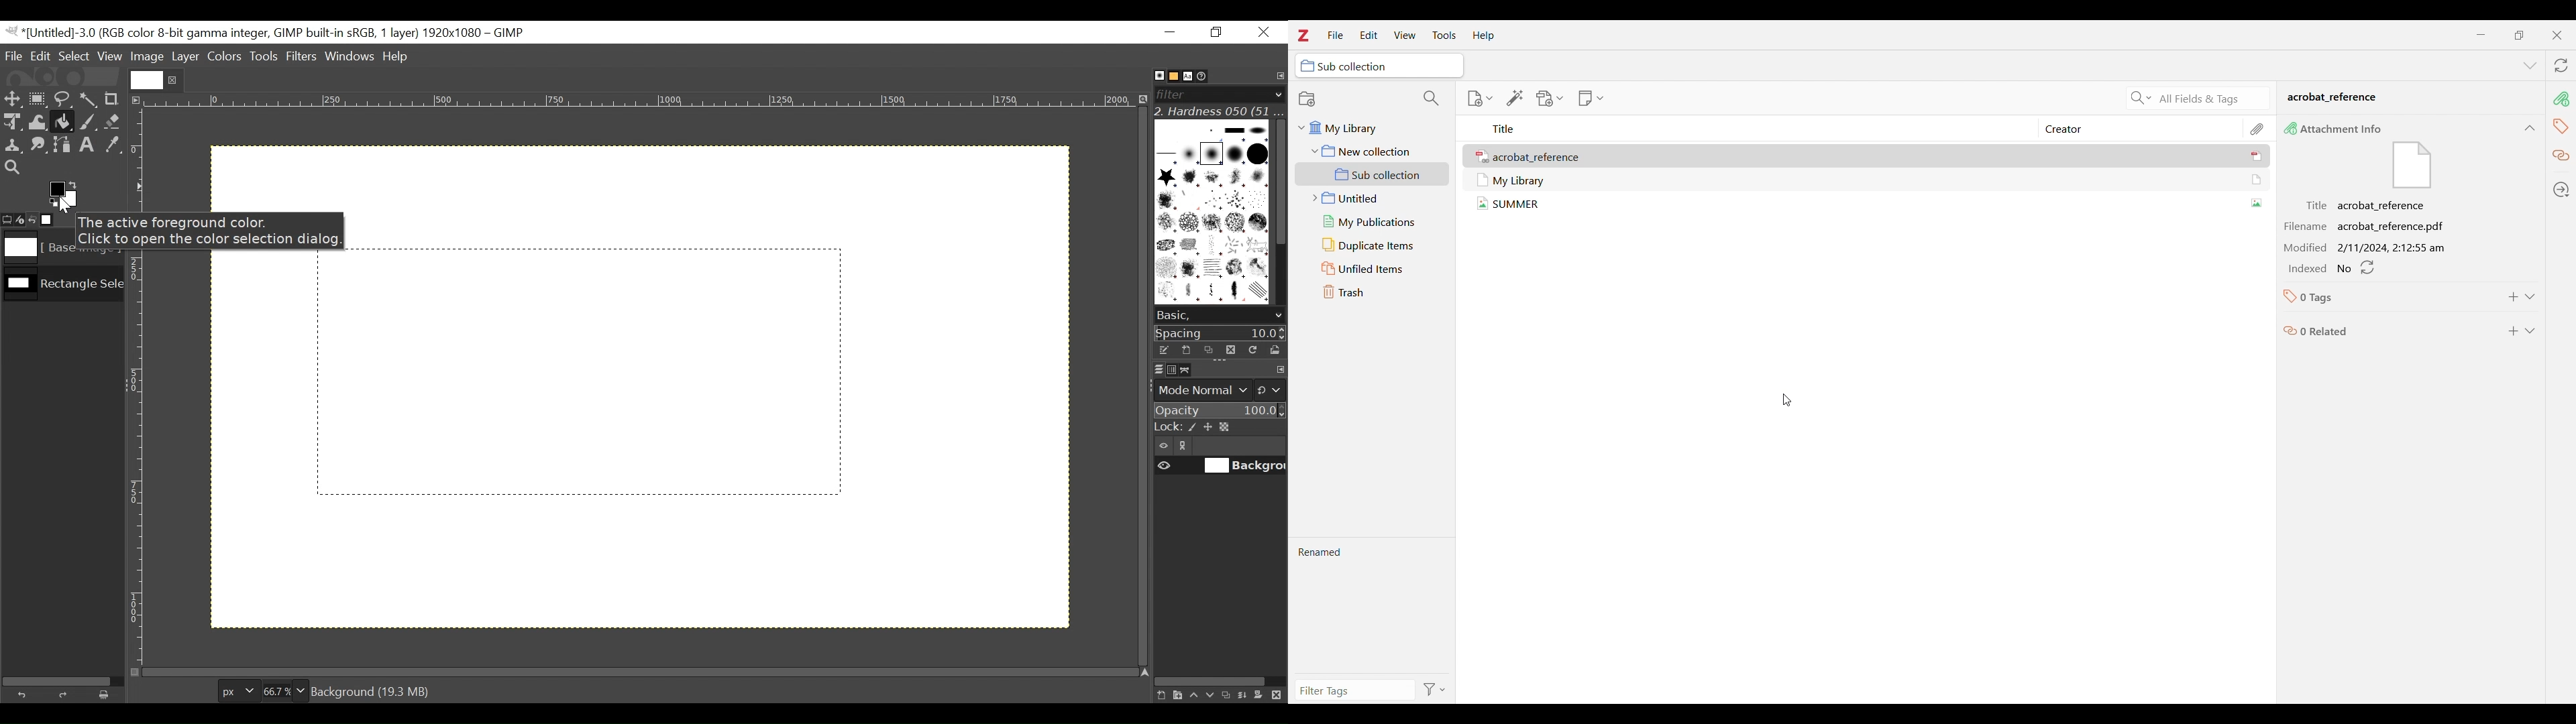  What do you see at coordinates (285, 689) in the screenshot?
I see `Zoom factor` at bounding box center [285, 689].